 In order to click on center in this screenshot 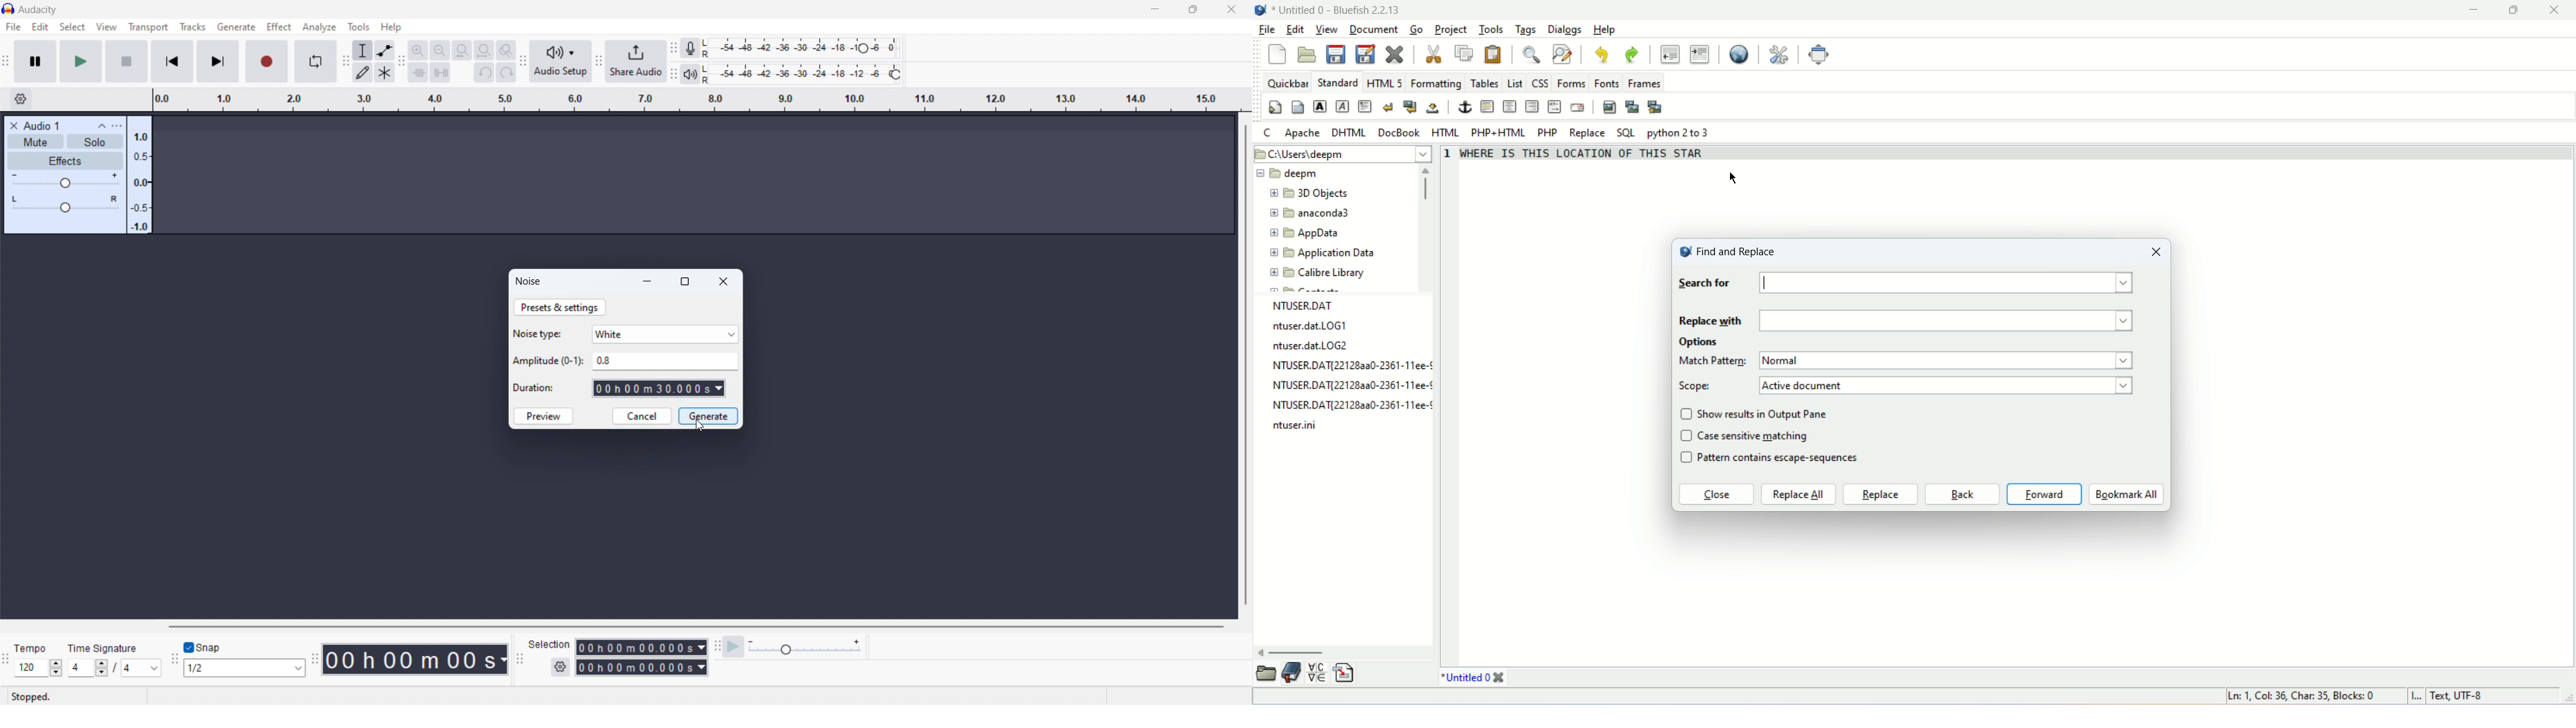, I will do `click(1509, 107)`.